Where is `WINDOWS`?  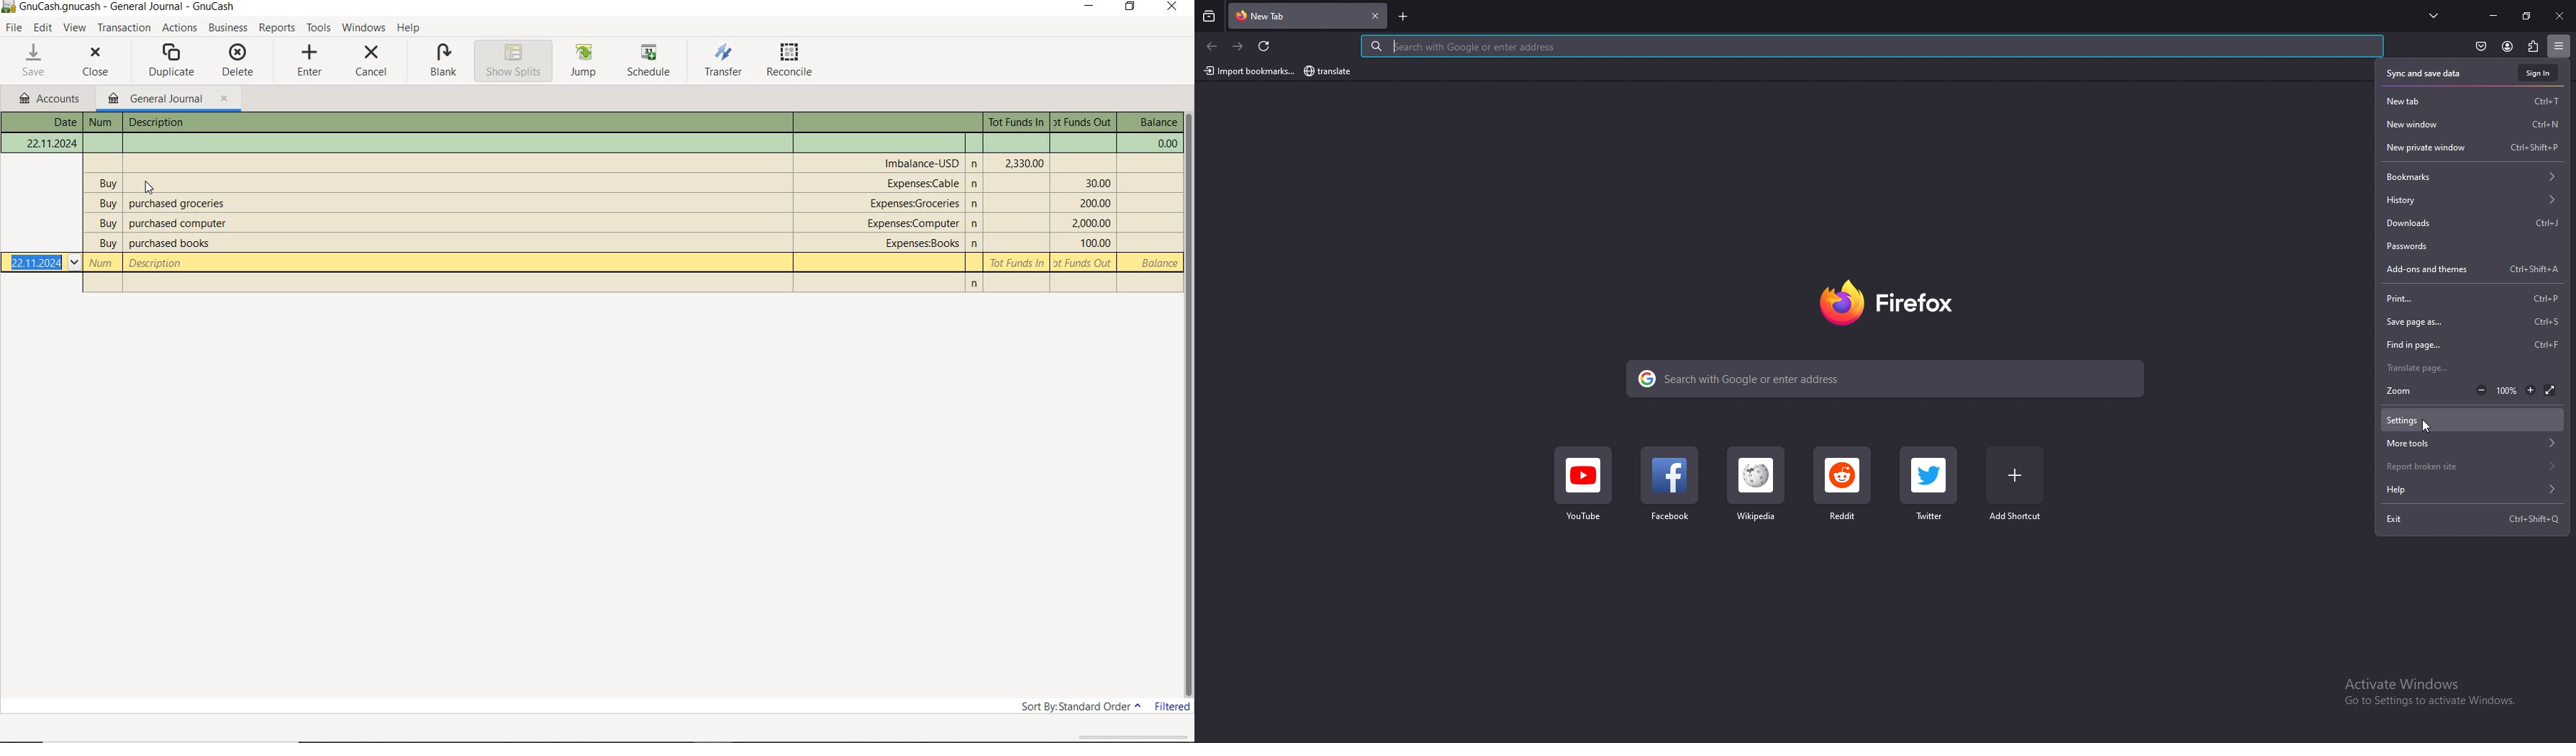
WINDOWS is located at coordinates (364, 28).